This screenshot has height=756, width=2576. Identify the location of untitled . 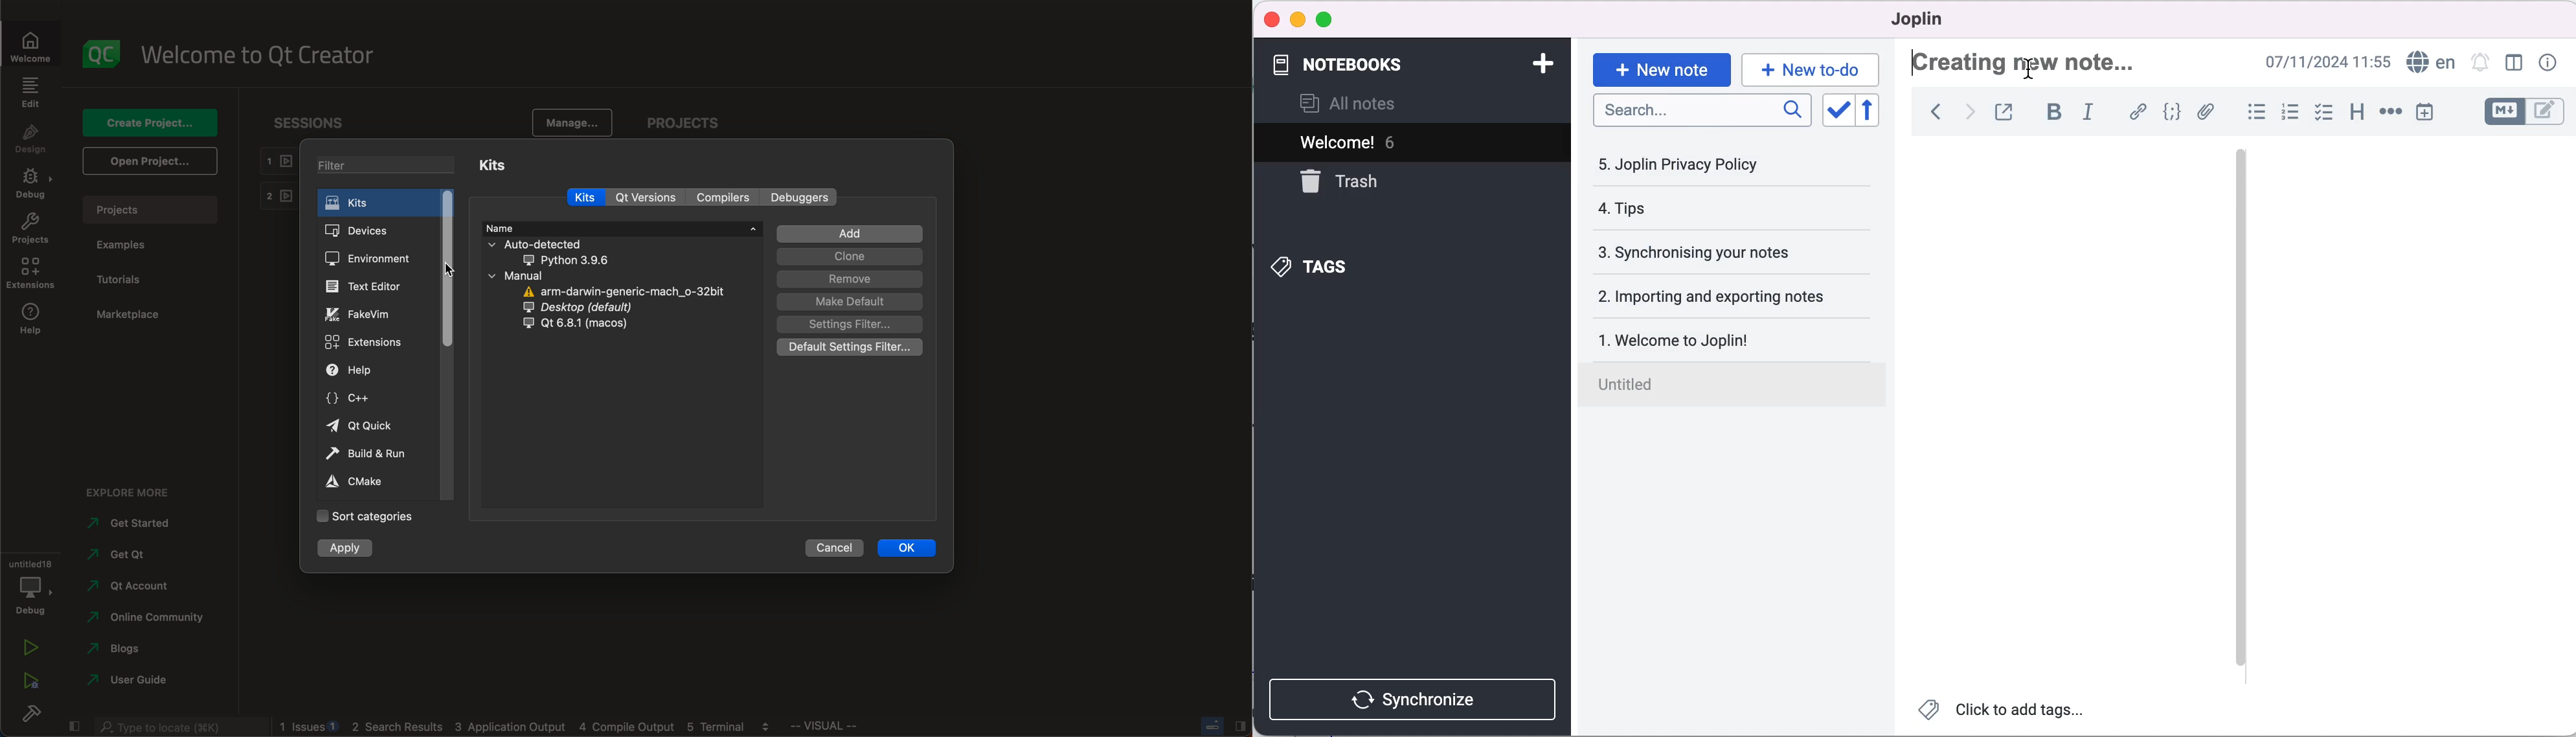
(1737, 387).